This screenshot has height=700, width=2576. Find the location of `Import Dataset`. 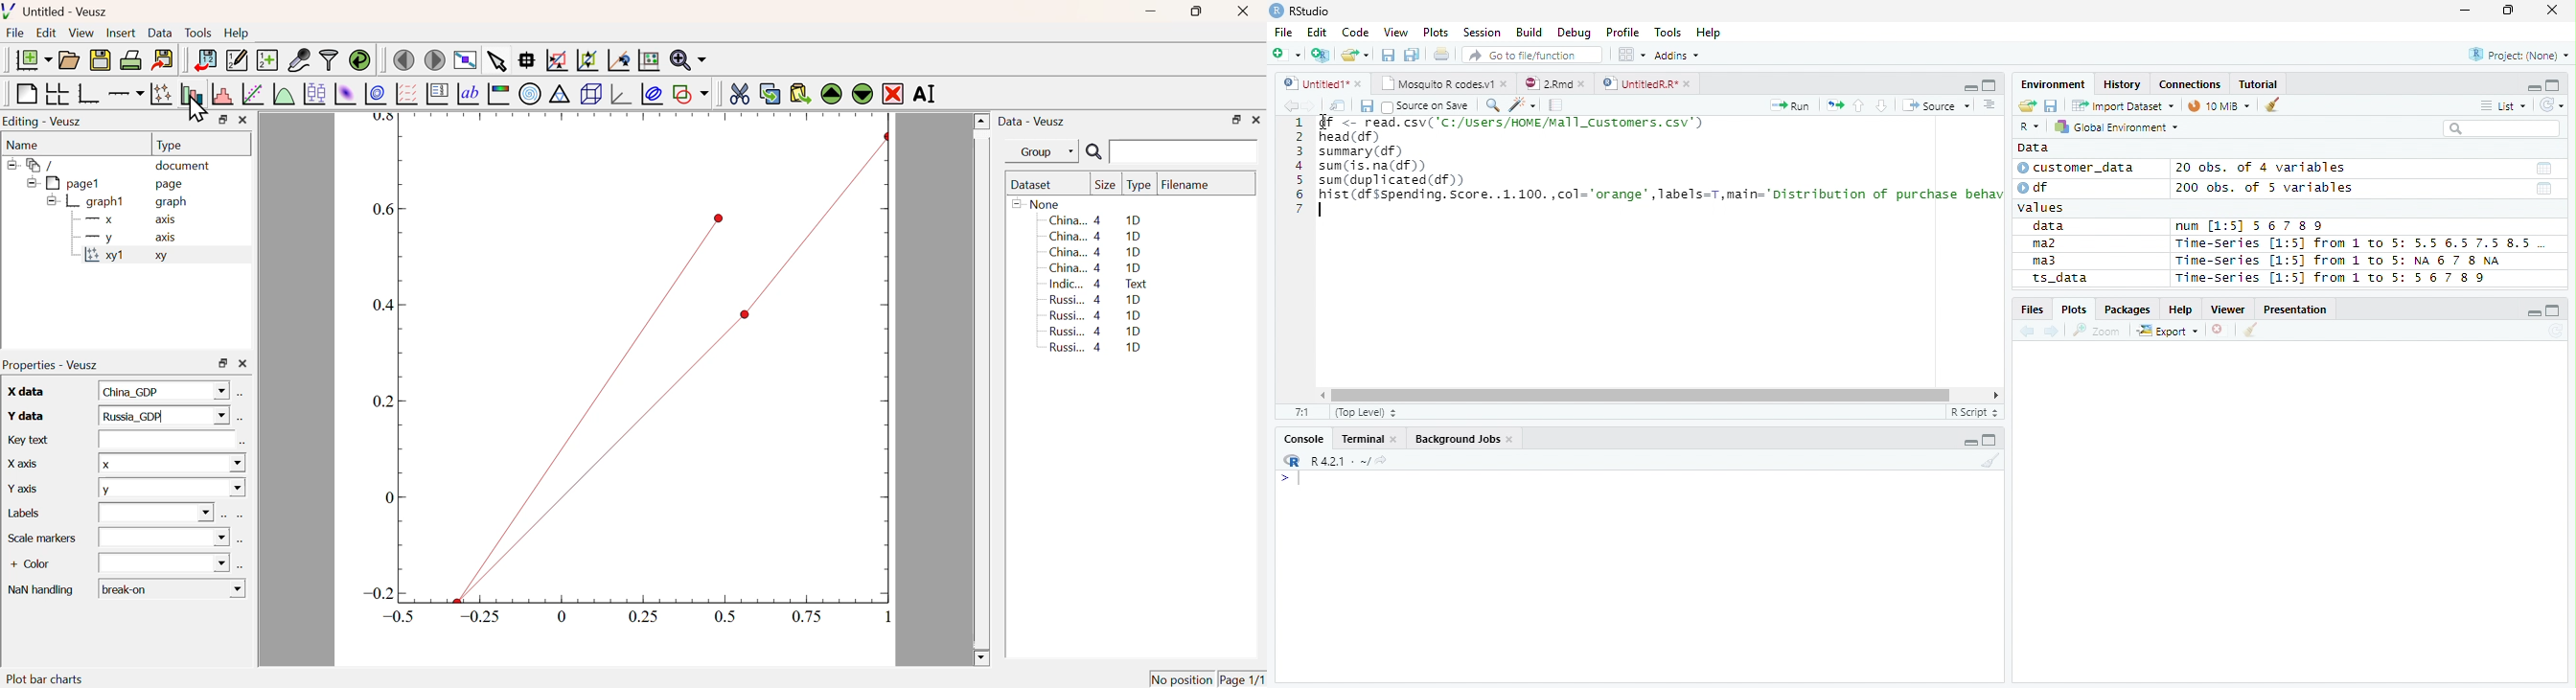

Import Dataset is located at coordinates (2121, 105).